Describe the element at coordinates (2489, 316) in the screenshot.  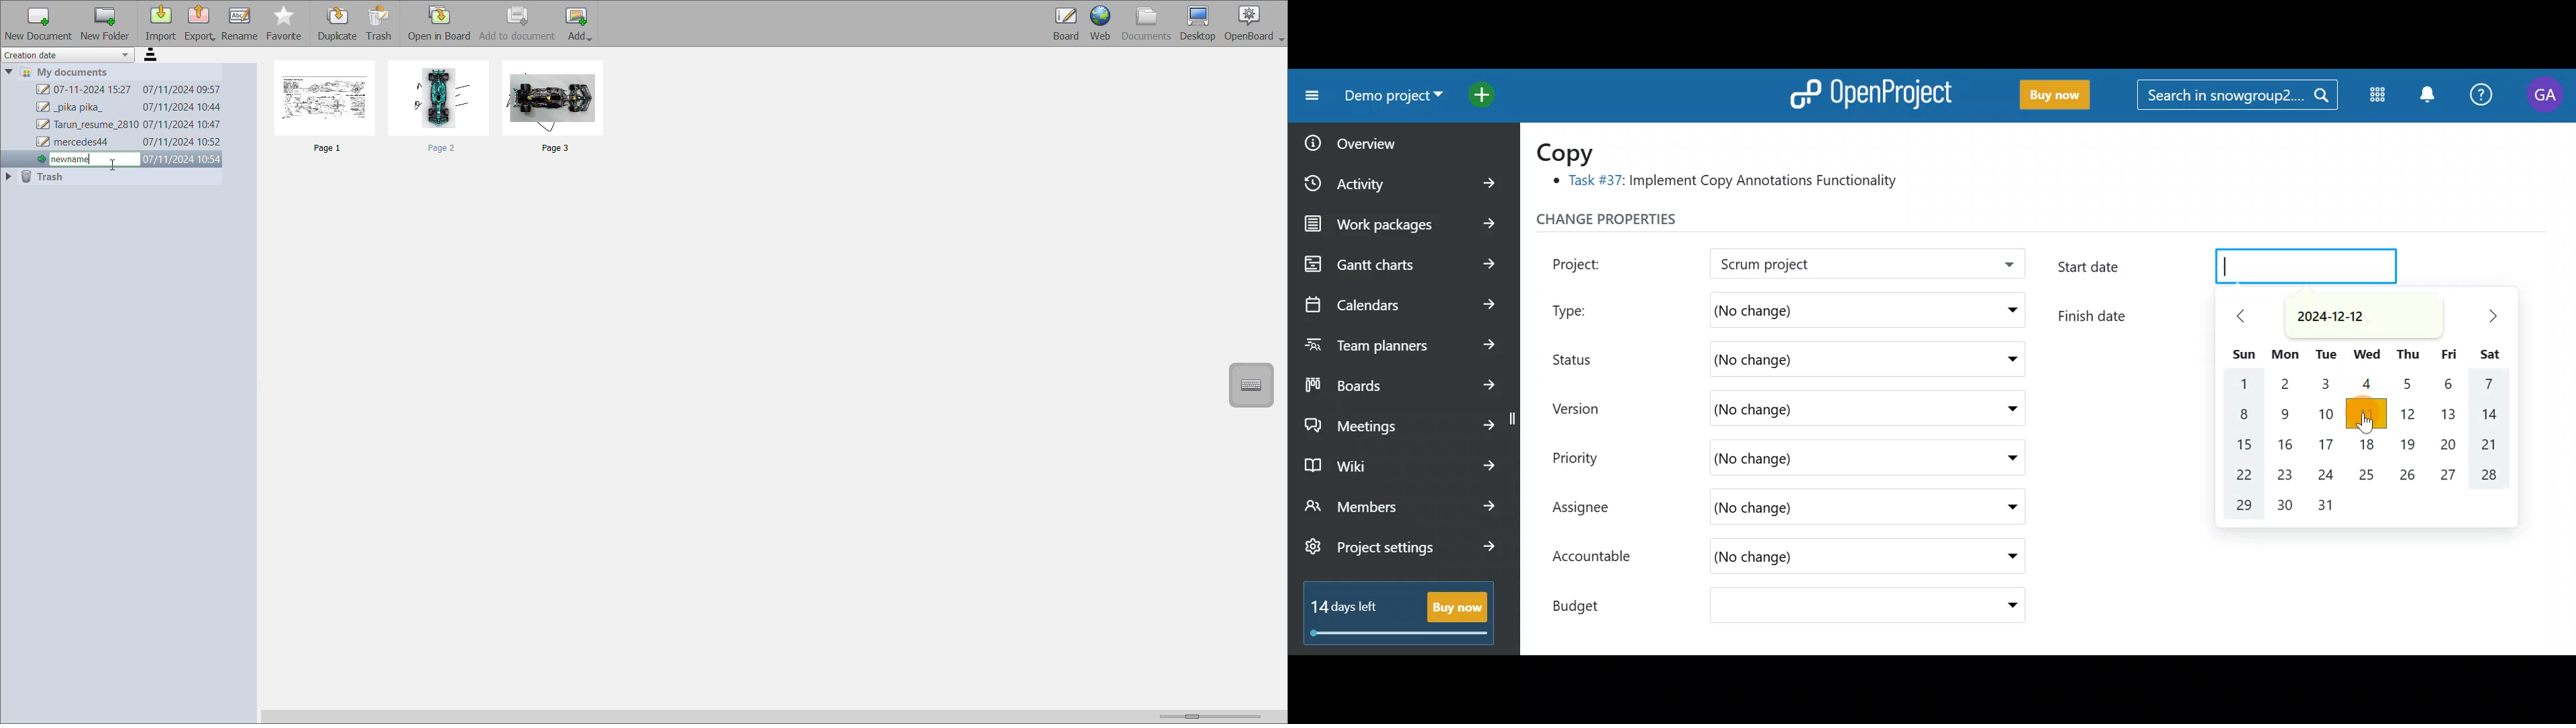
I see `Next` at that location.